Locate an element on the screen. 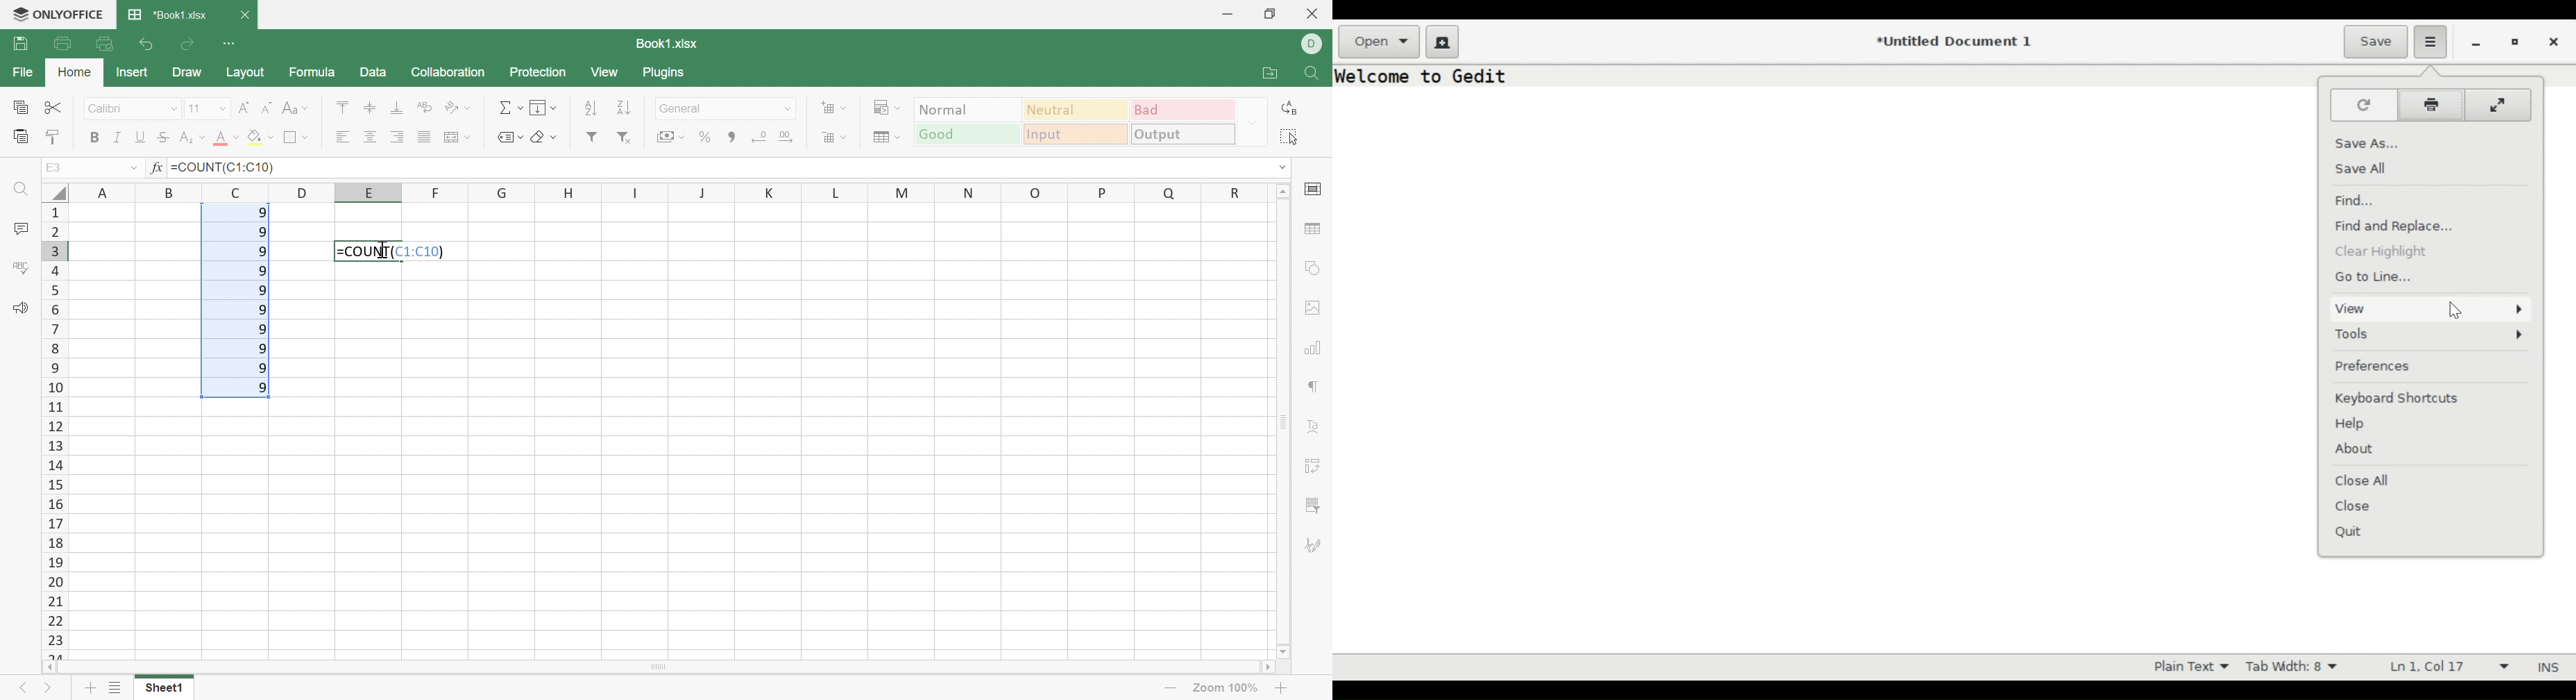 The image size is (2576, 700). Delete cells is located at coordinates (836, 137).